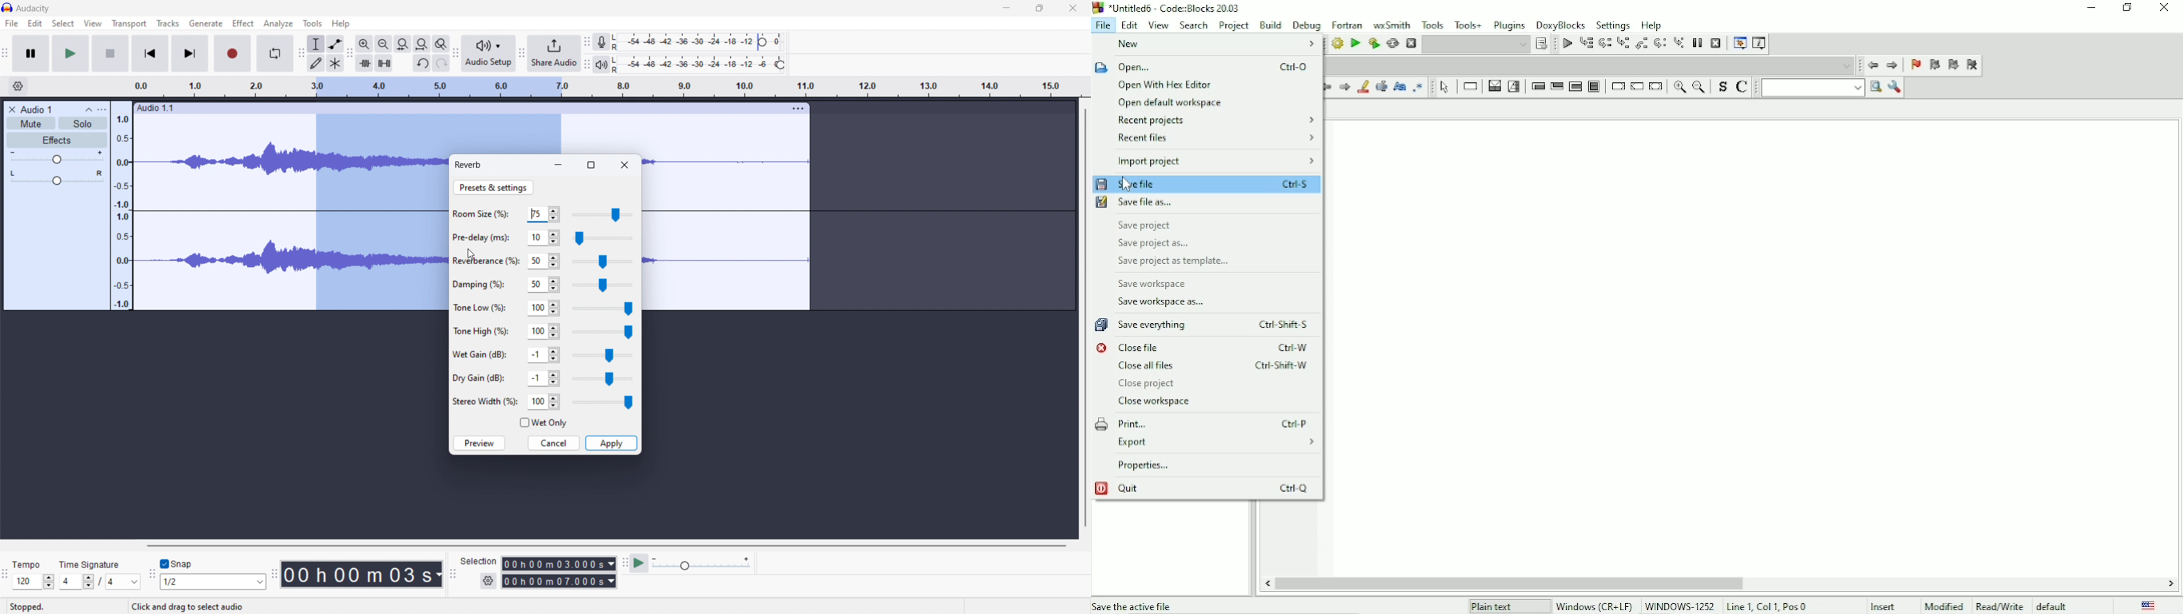 This screenshot has width=2184, height=616. Describe the element at coordinates (1444, 88) in the screenshot. I see `Select` at that location.